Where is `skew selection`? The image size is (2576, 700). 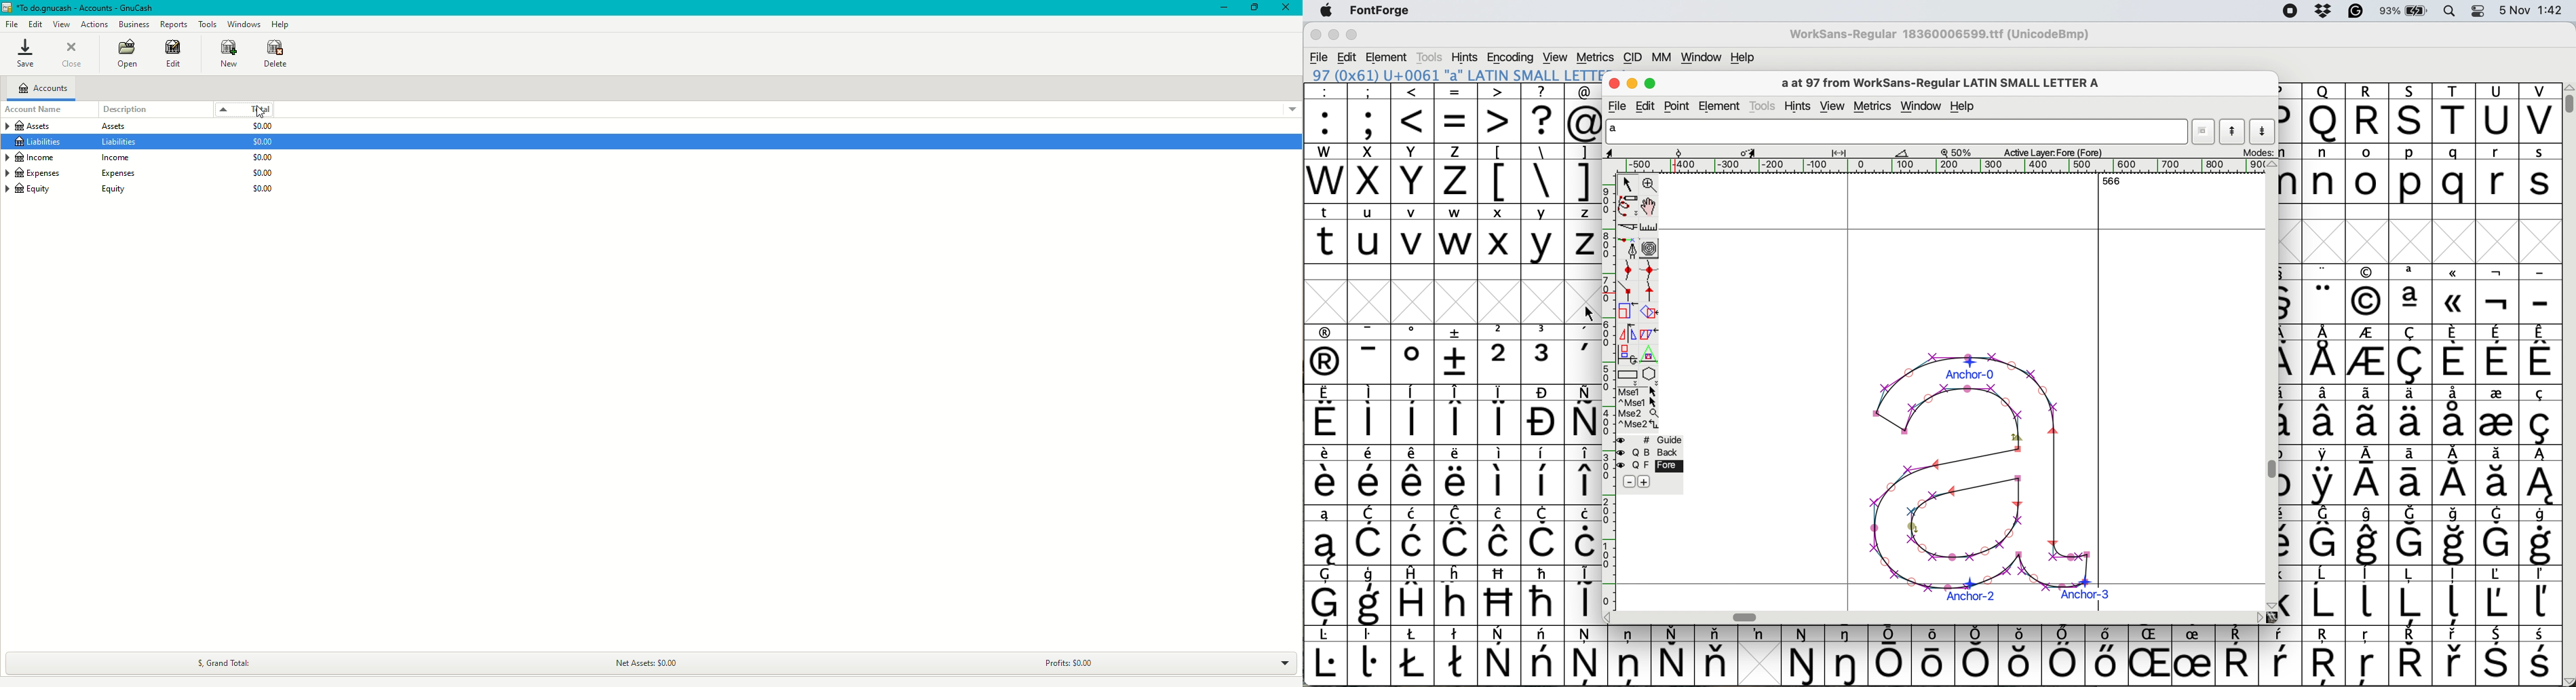
skew selection is located at coordinates (1650, 333).